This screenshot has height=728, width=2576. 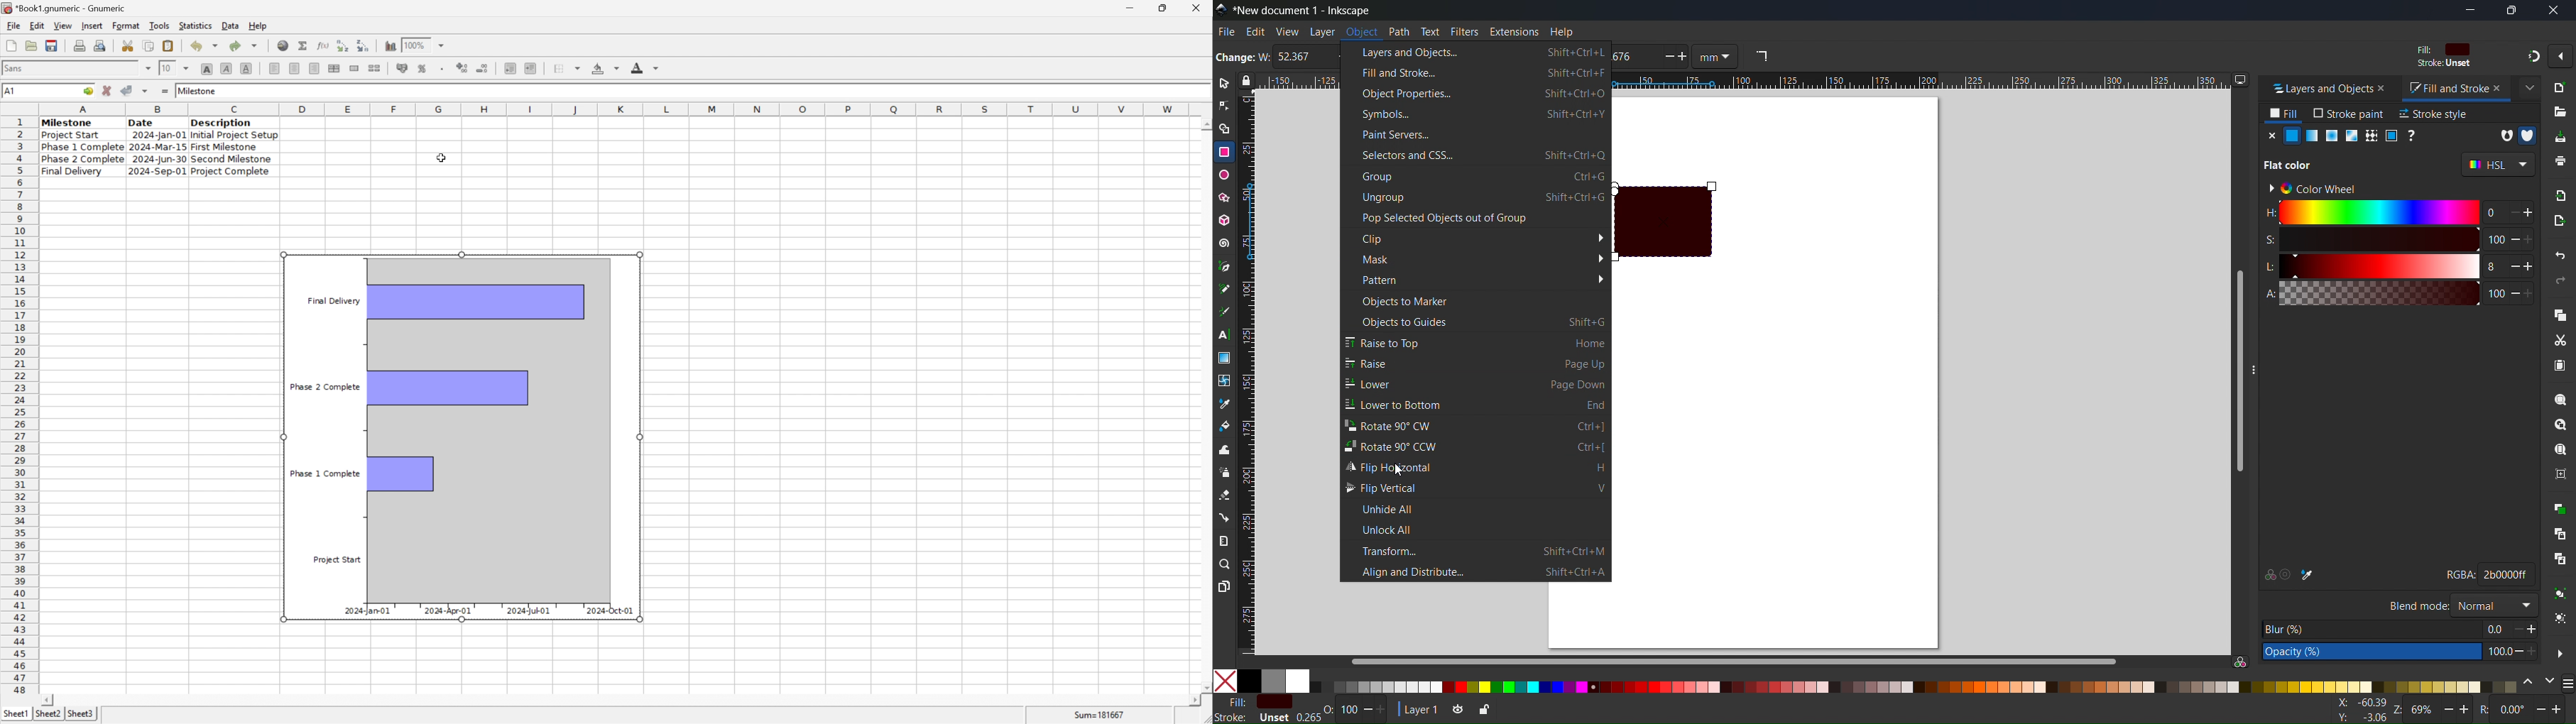 What do you see at coordinates (2465, 711) in the screenshot?
I see `Zoom in` at bounding box center [2465, 711].